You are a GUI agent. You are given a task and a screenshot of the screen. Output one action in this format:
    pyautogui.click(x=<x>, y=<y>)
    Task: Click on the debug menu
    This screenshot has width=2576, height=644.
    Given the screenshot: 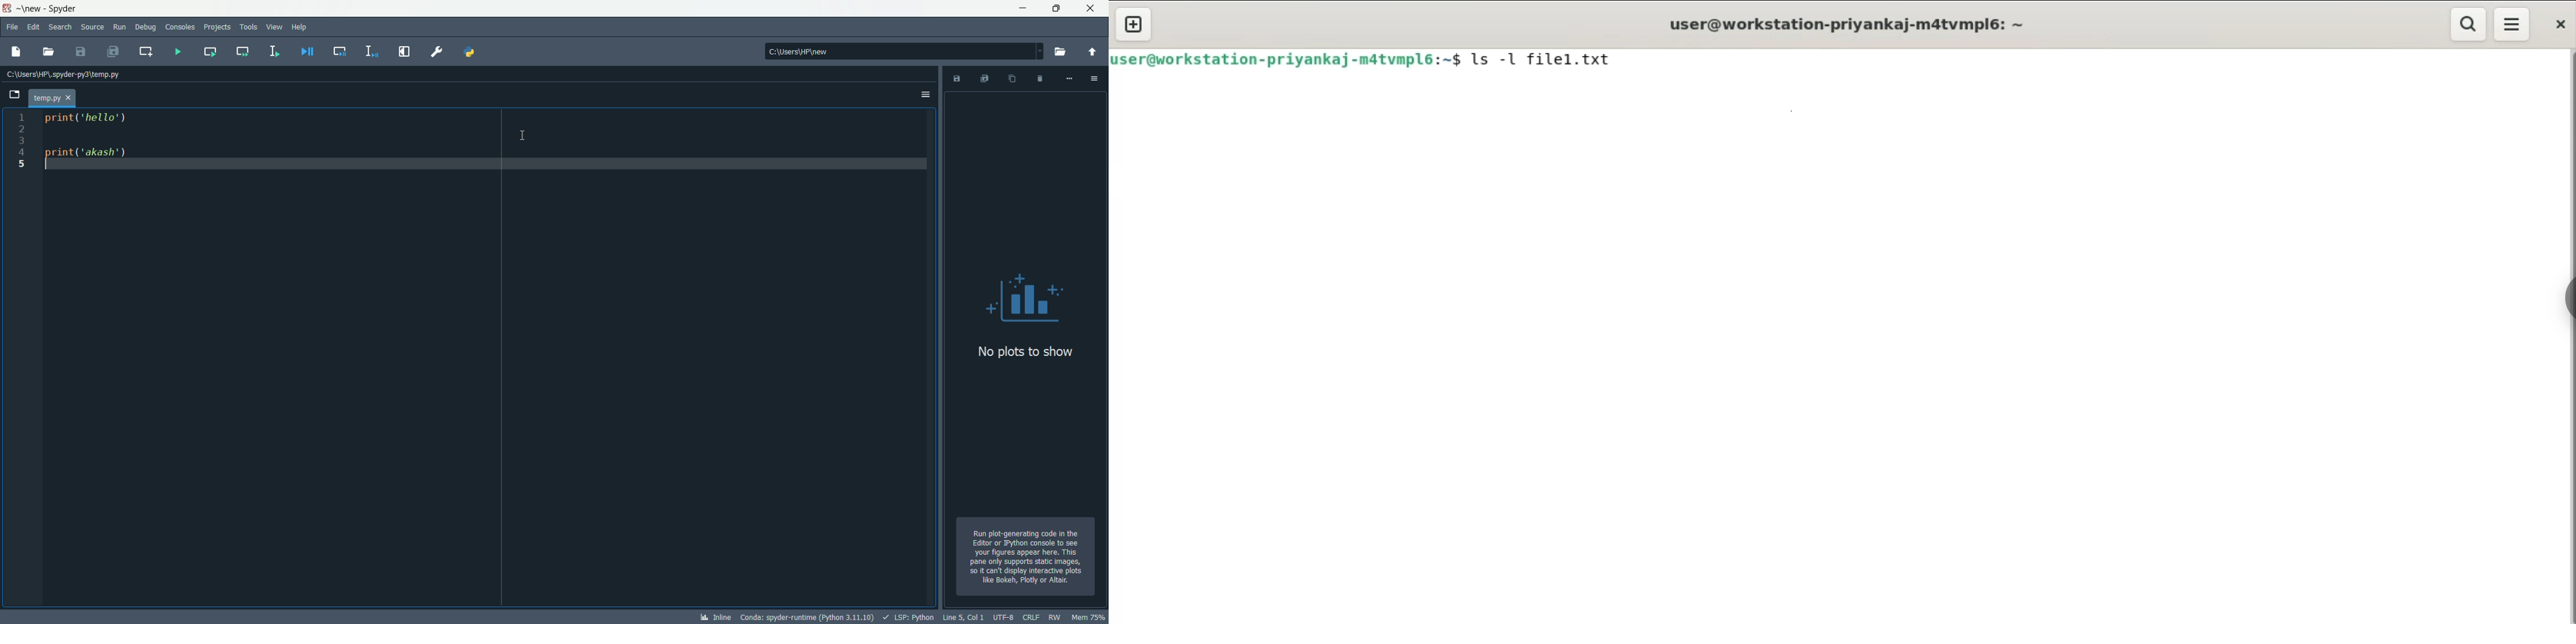 What is the action you would take?
    pyautogui.click(x=145, y=26)
    